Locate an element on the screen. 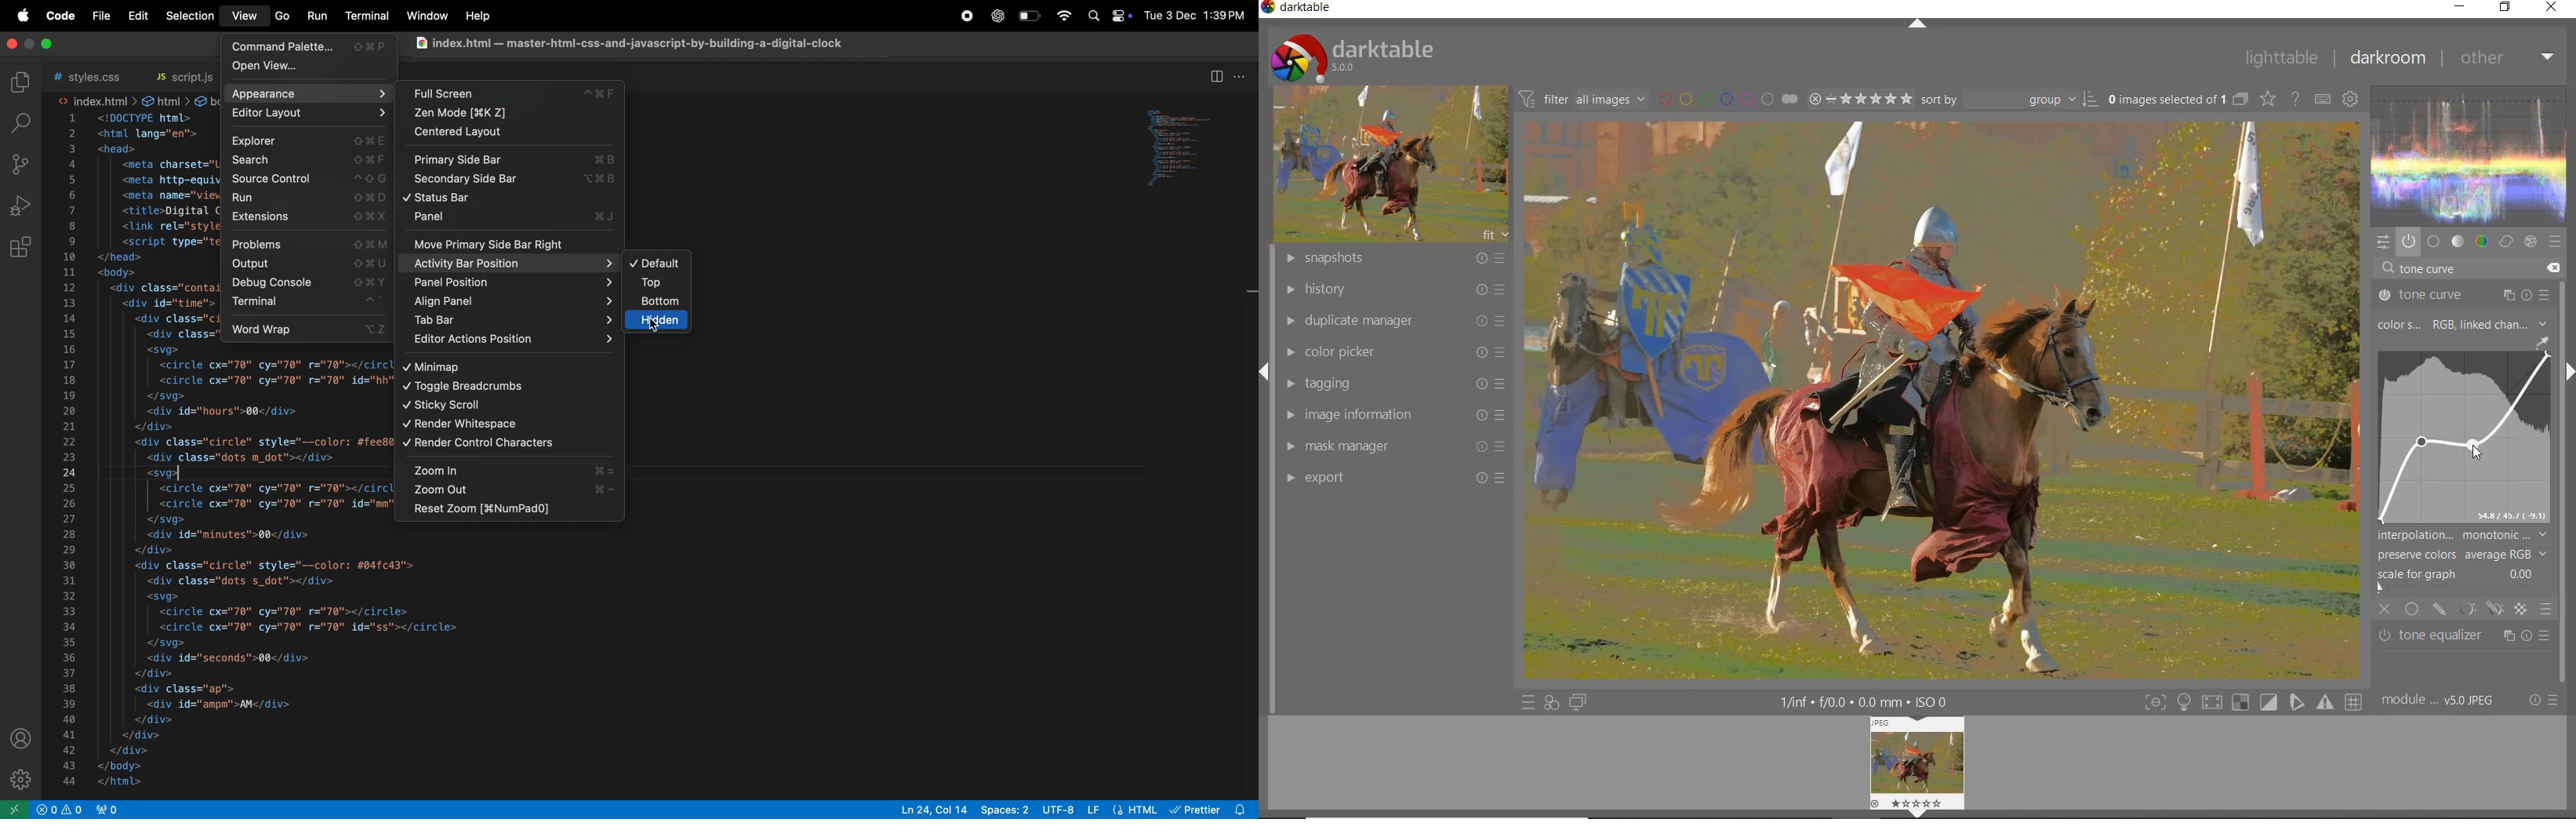 The height and width of the screenshot is (840, 2576). enable for online help is located at coordinates (2295, 101).